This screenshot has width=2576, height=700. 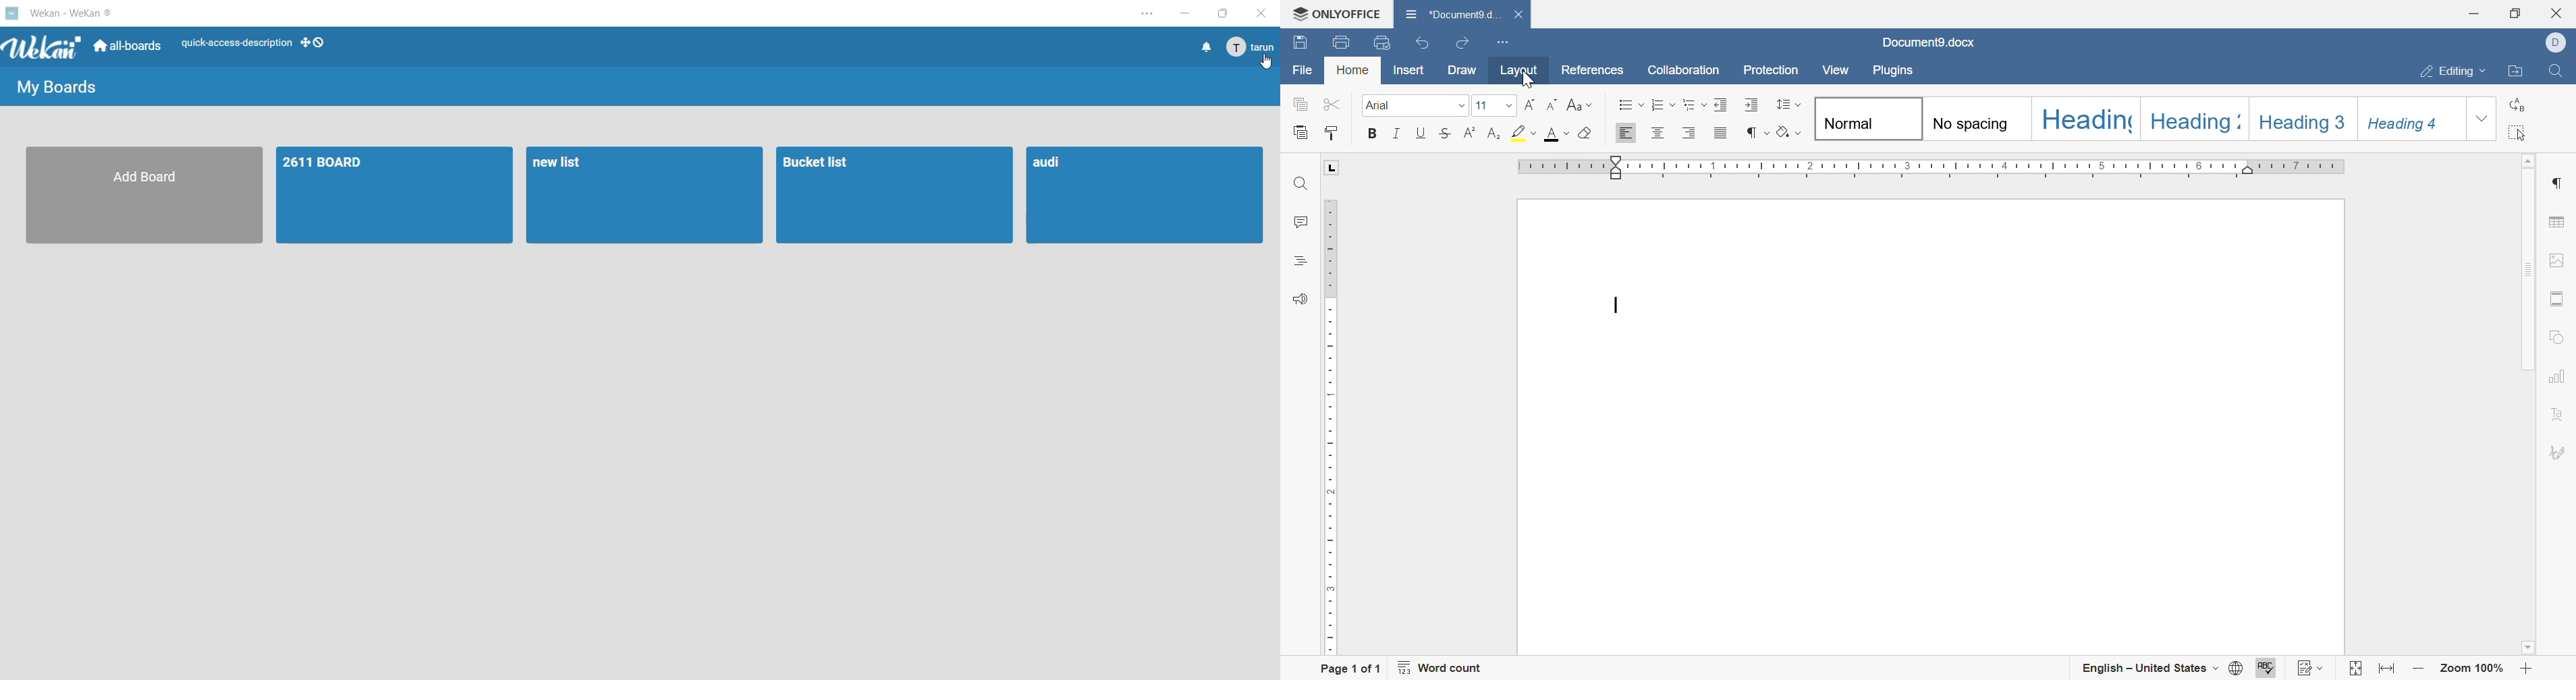 What do you see at coordinates (1686, 74) in the screenshot?
I see `collaboration` at bounding box center [1686, 74].